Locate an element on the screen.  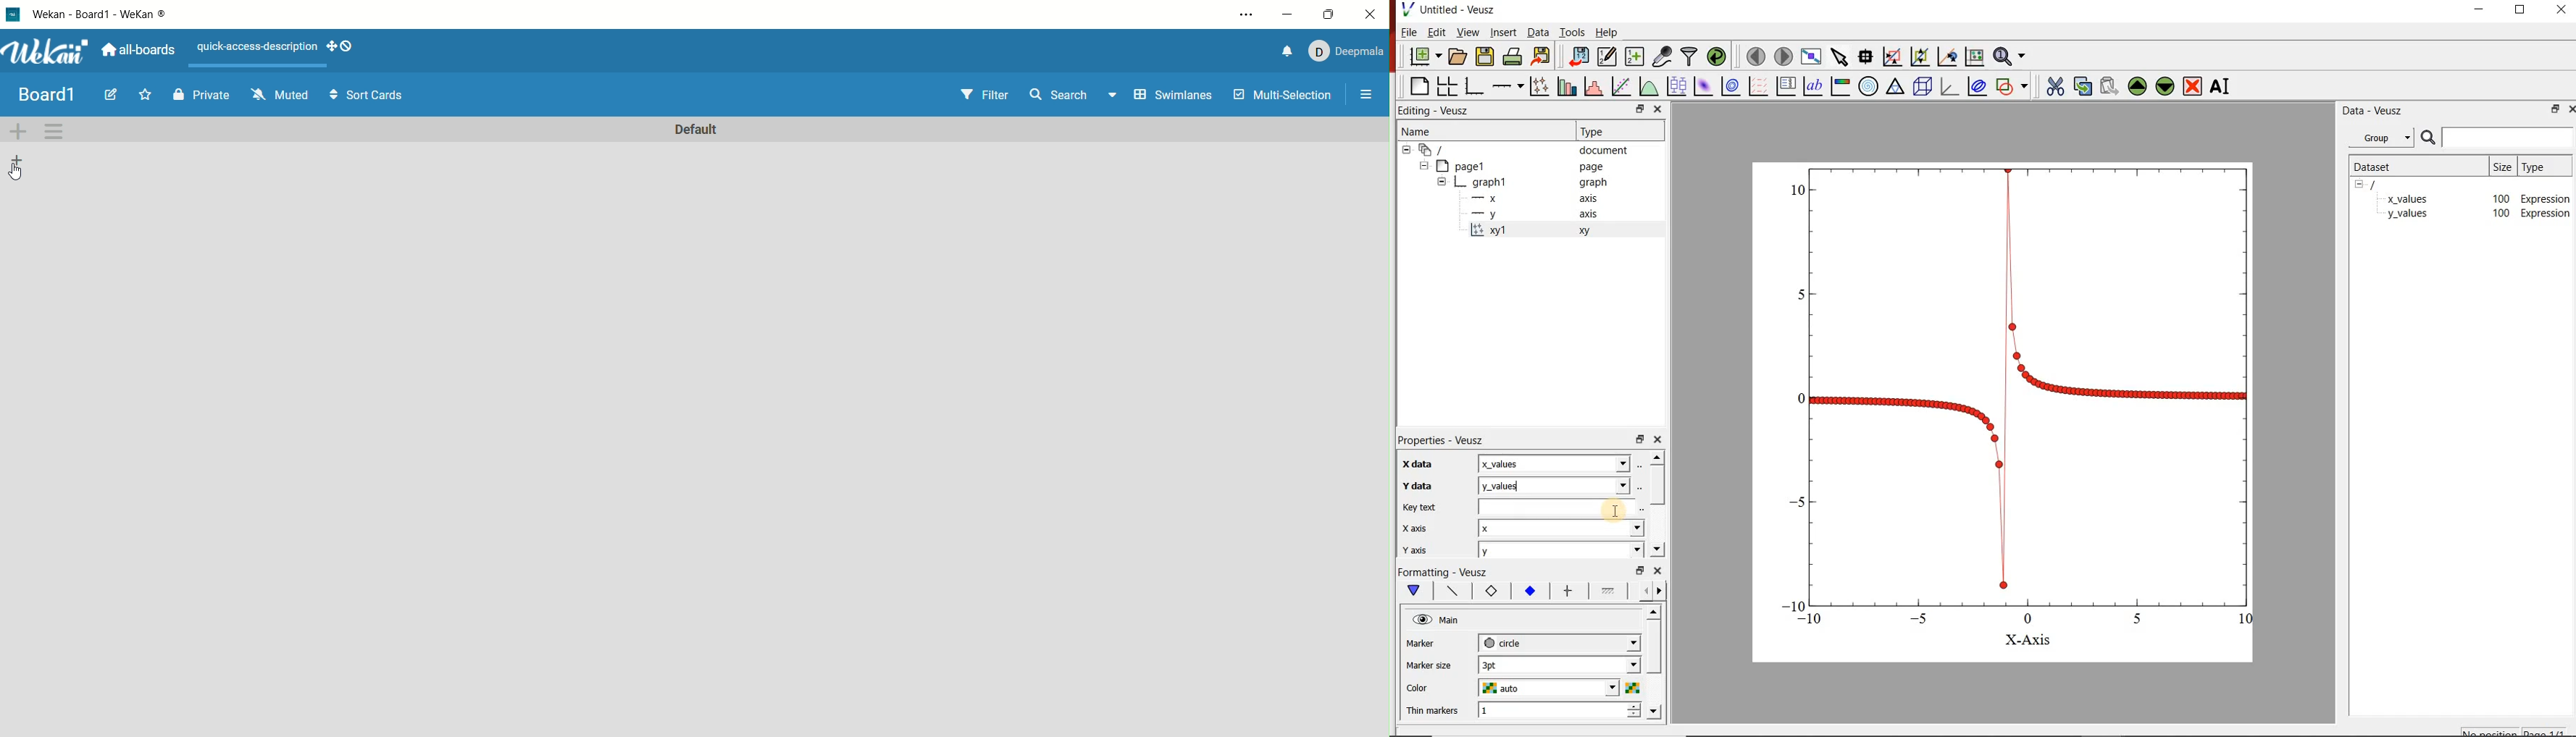
| Y ais is located at coordinates (1420, 551).